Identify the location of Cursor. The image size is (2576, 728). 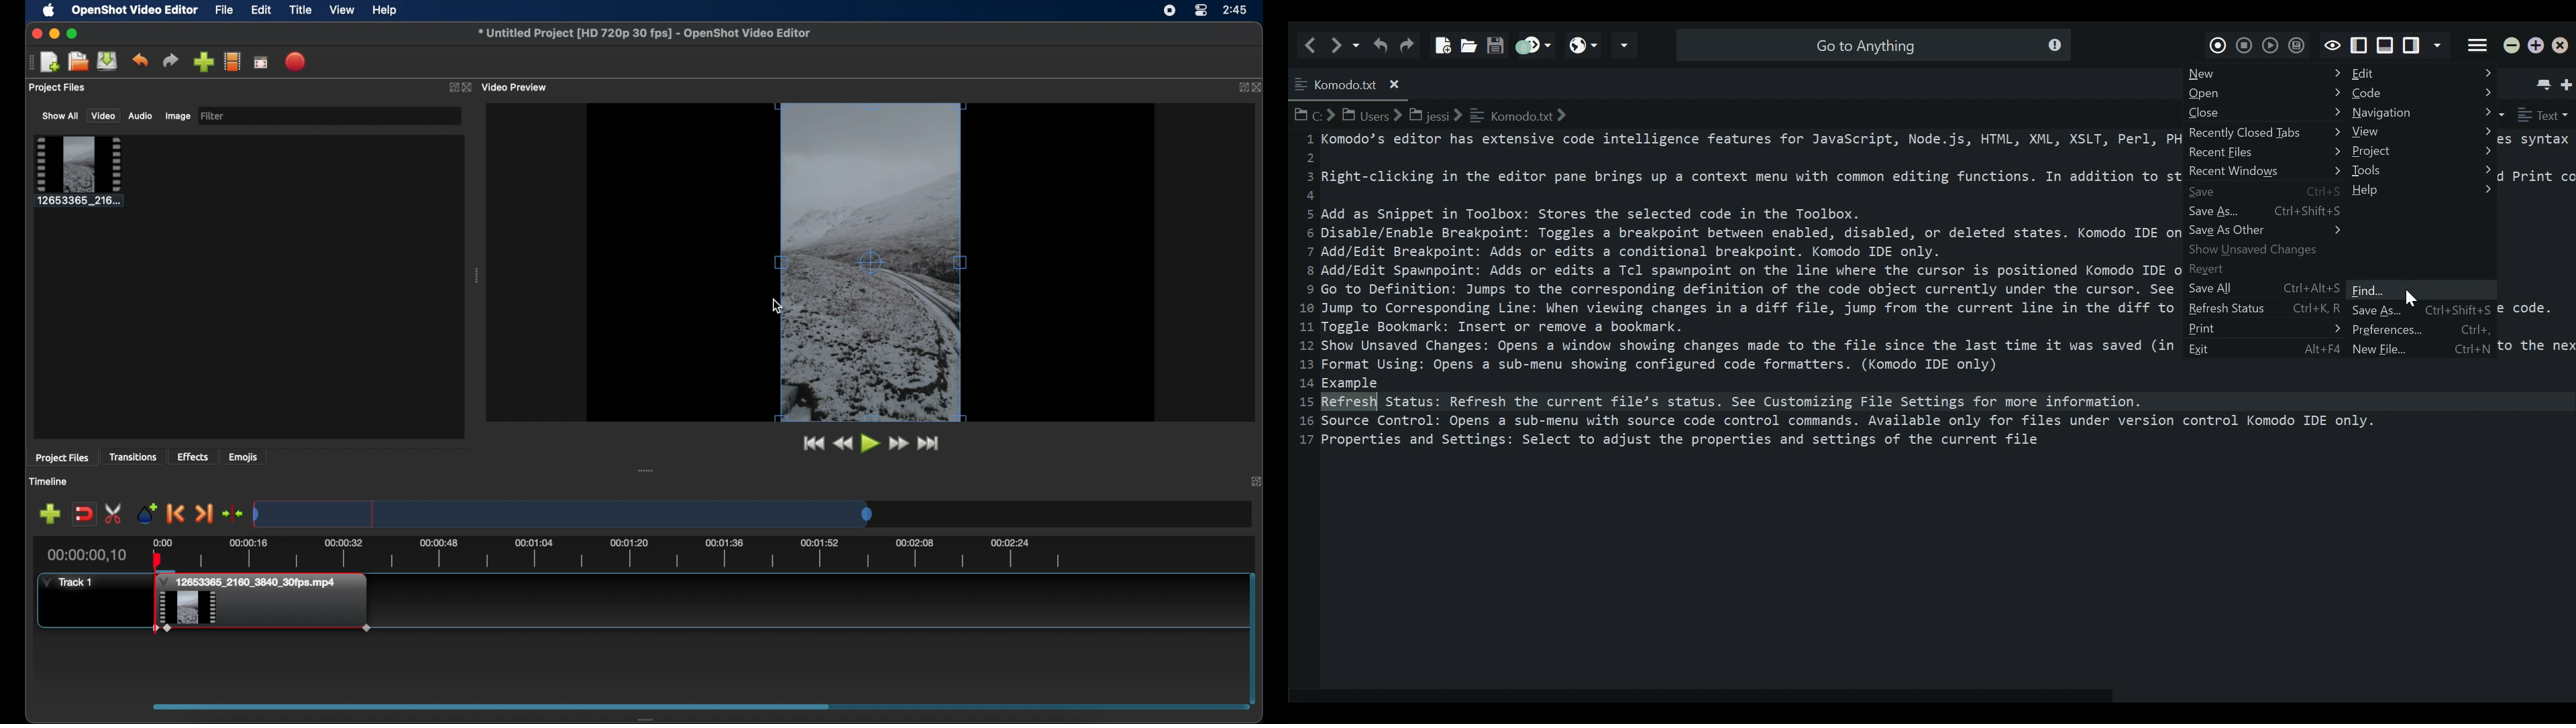
(2409, 298).